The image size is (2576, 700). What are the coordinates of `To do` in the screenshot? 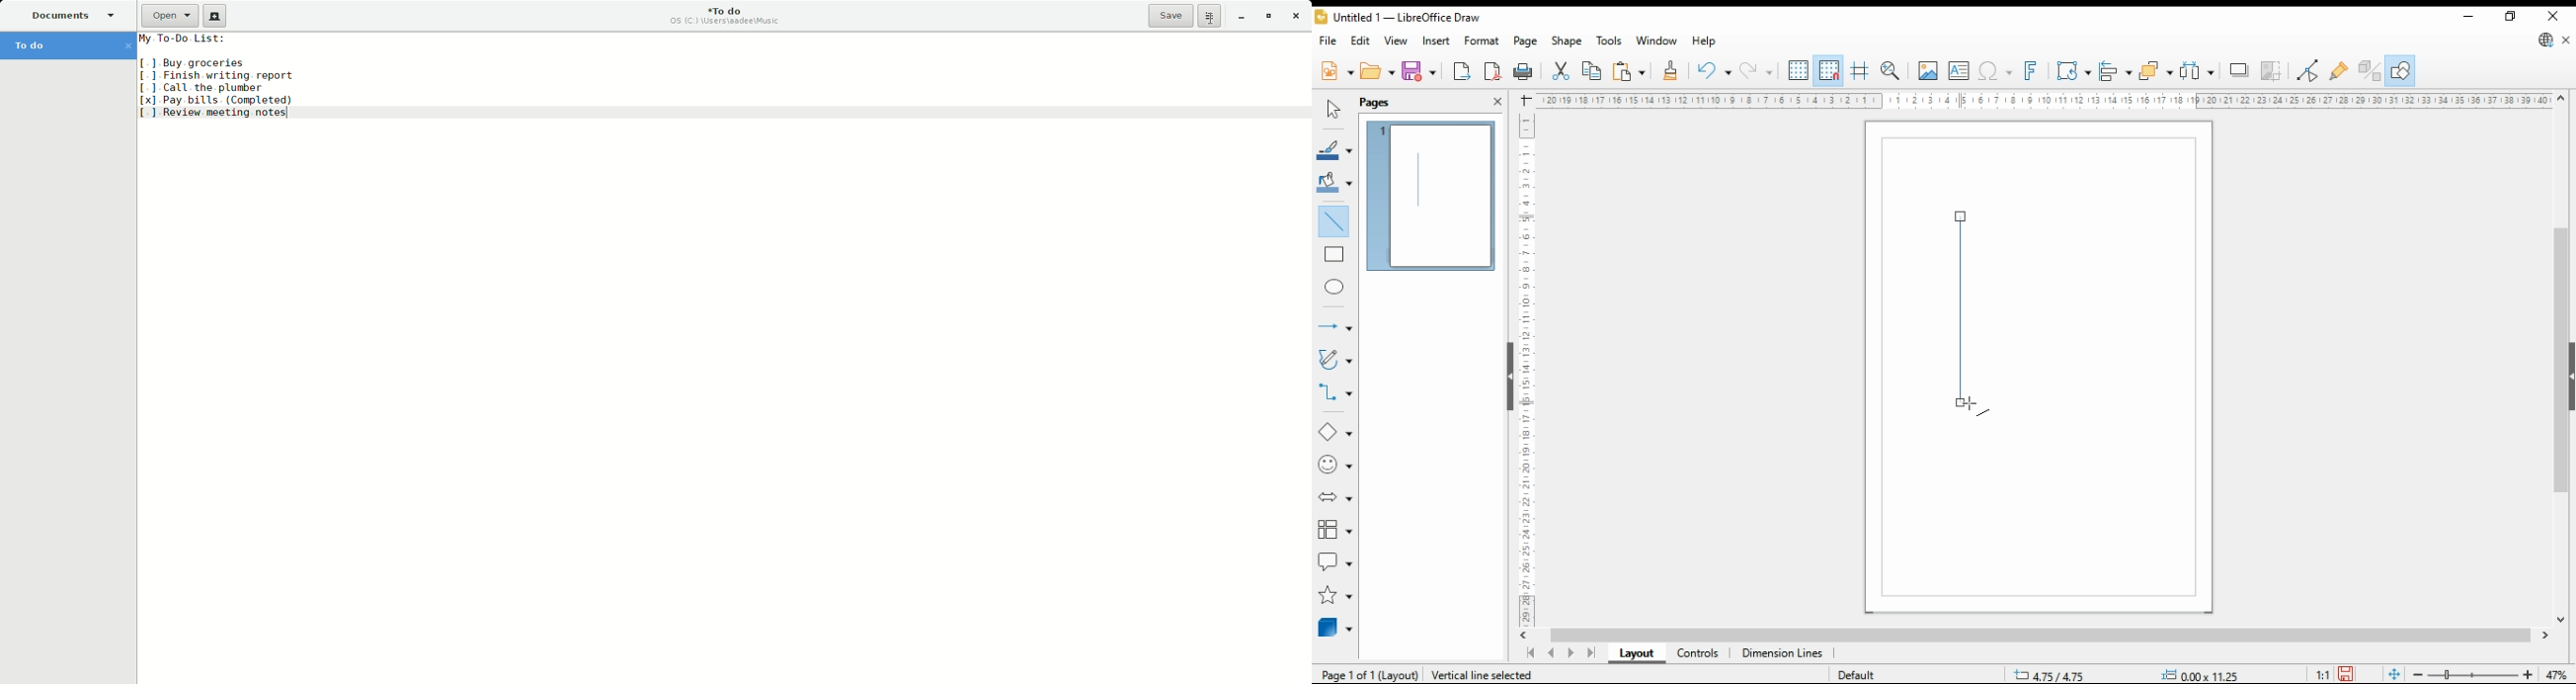 It's located at (66, 45).